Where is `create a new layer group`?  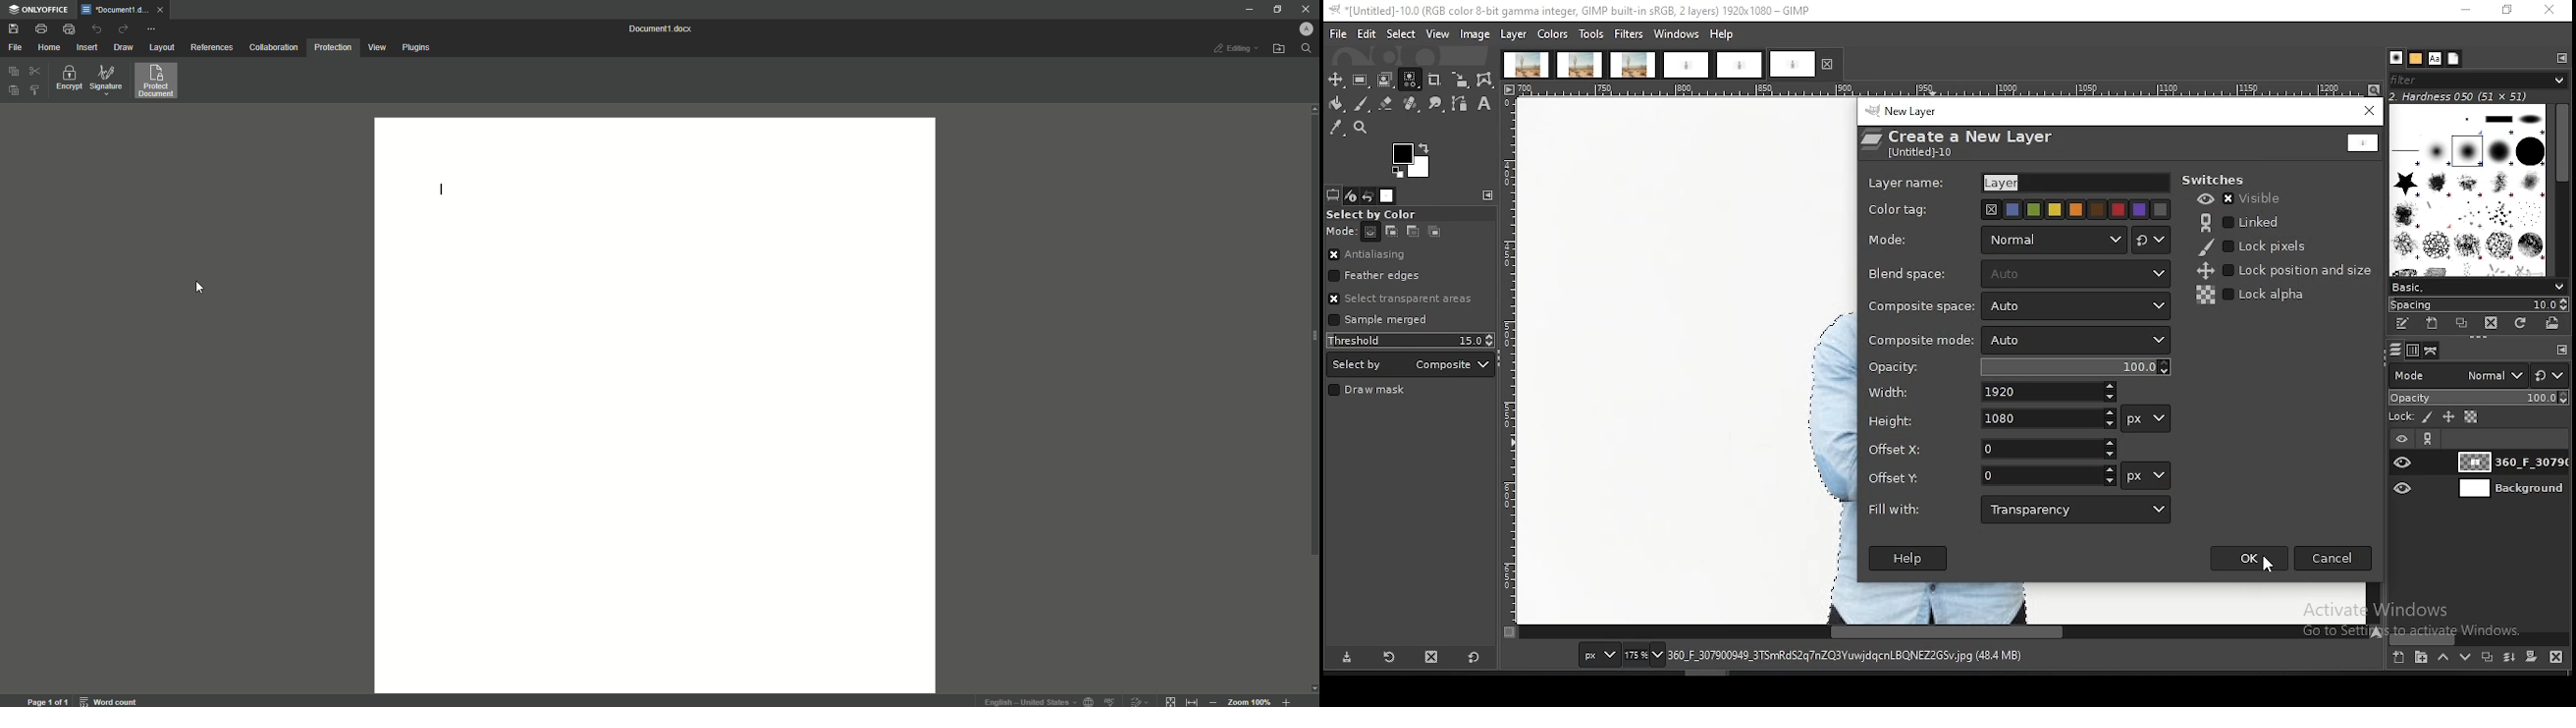 create a new layer group is located at coordinates (2420, 656).